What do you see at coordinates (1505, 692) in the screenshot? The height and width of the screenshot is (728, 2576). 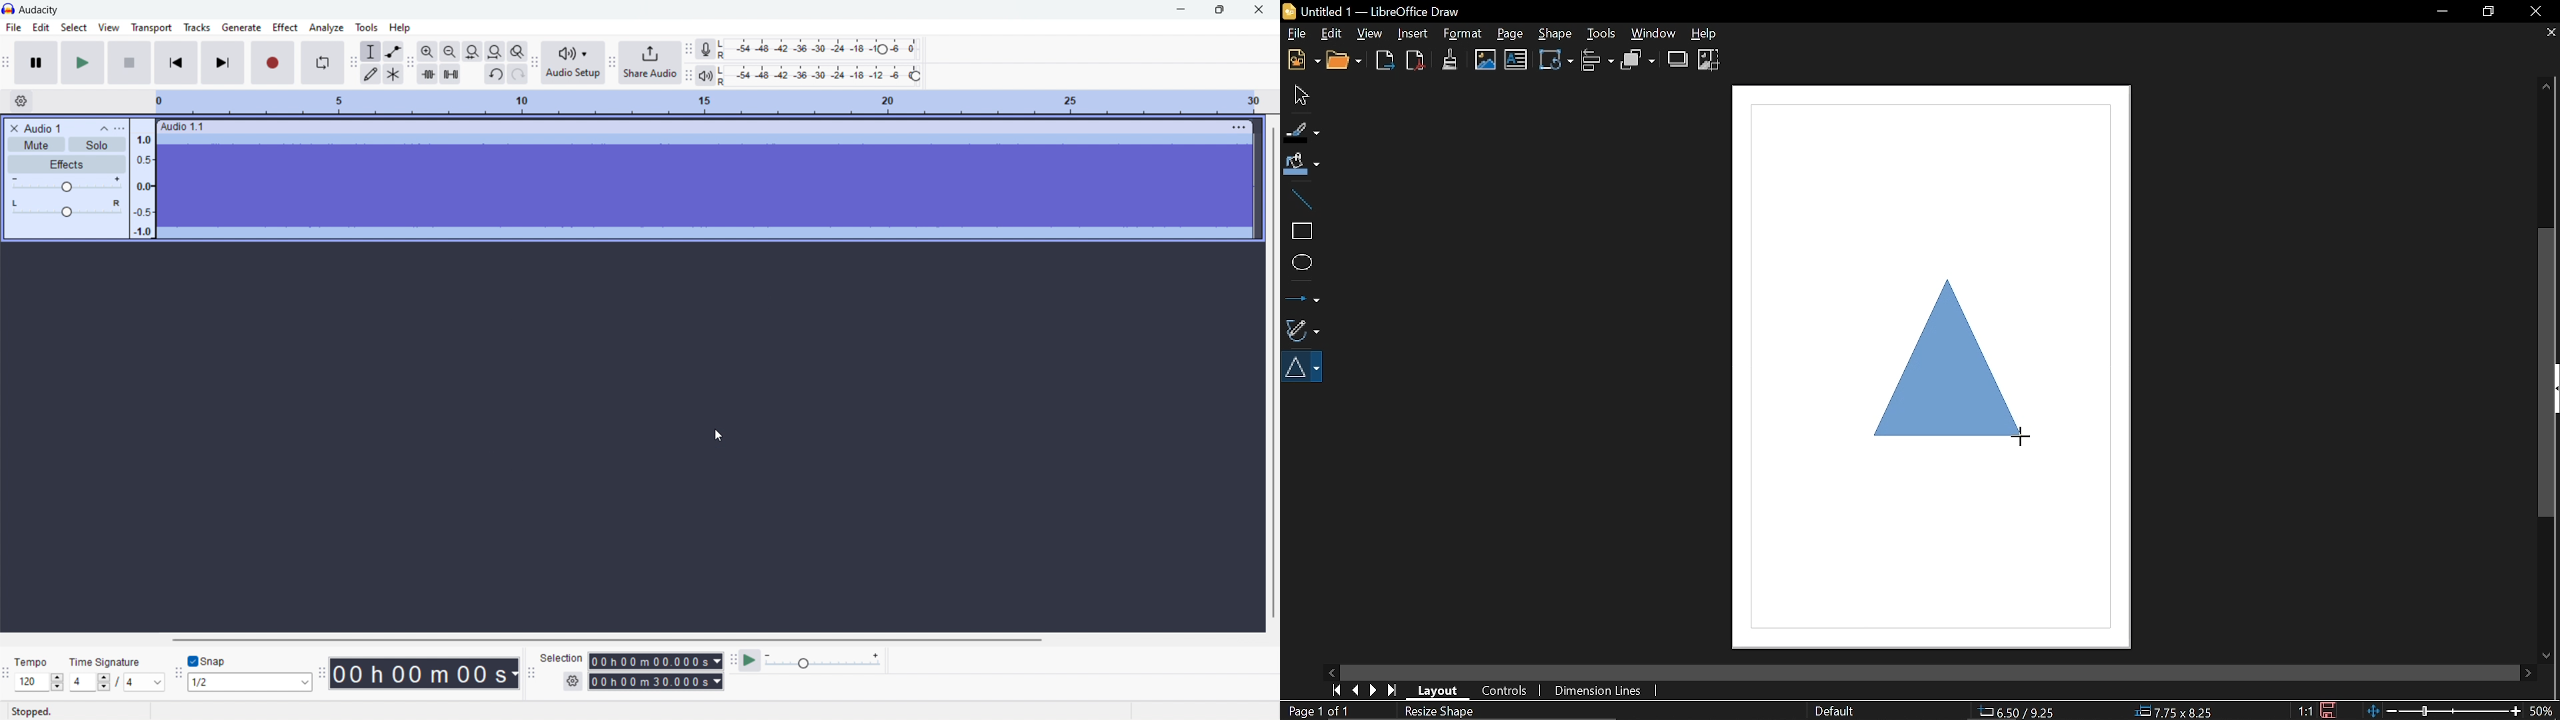 I see `Controls` at bounding box center [1505, 692].